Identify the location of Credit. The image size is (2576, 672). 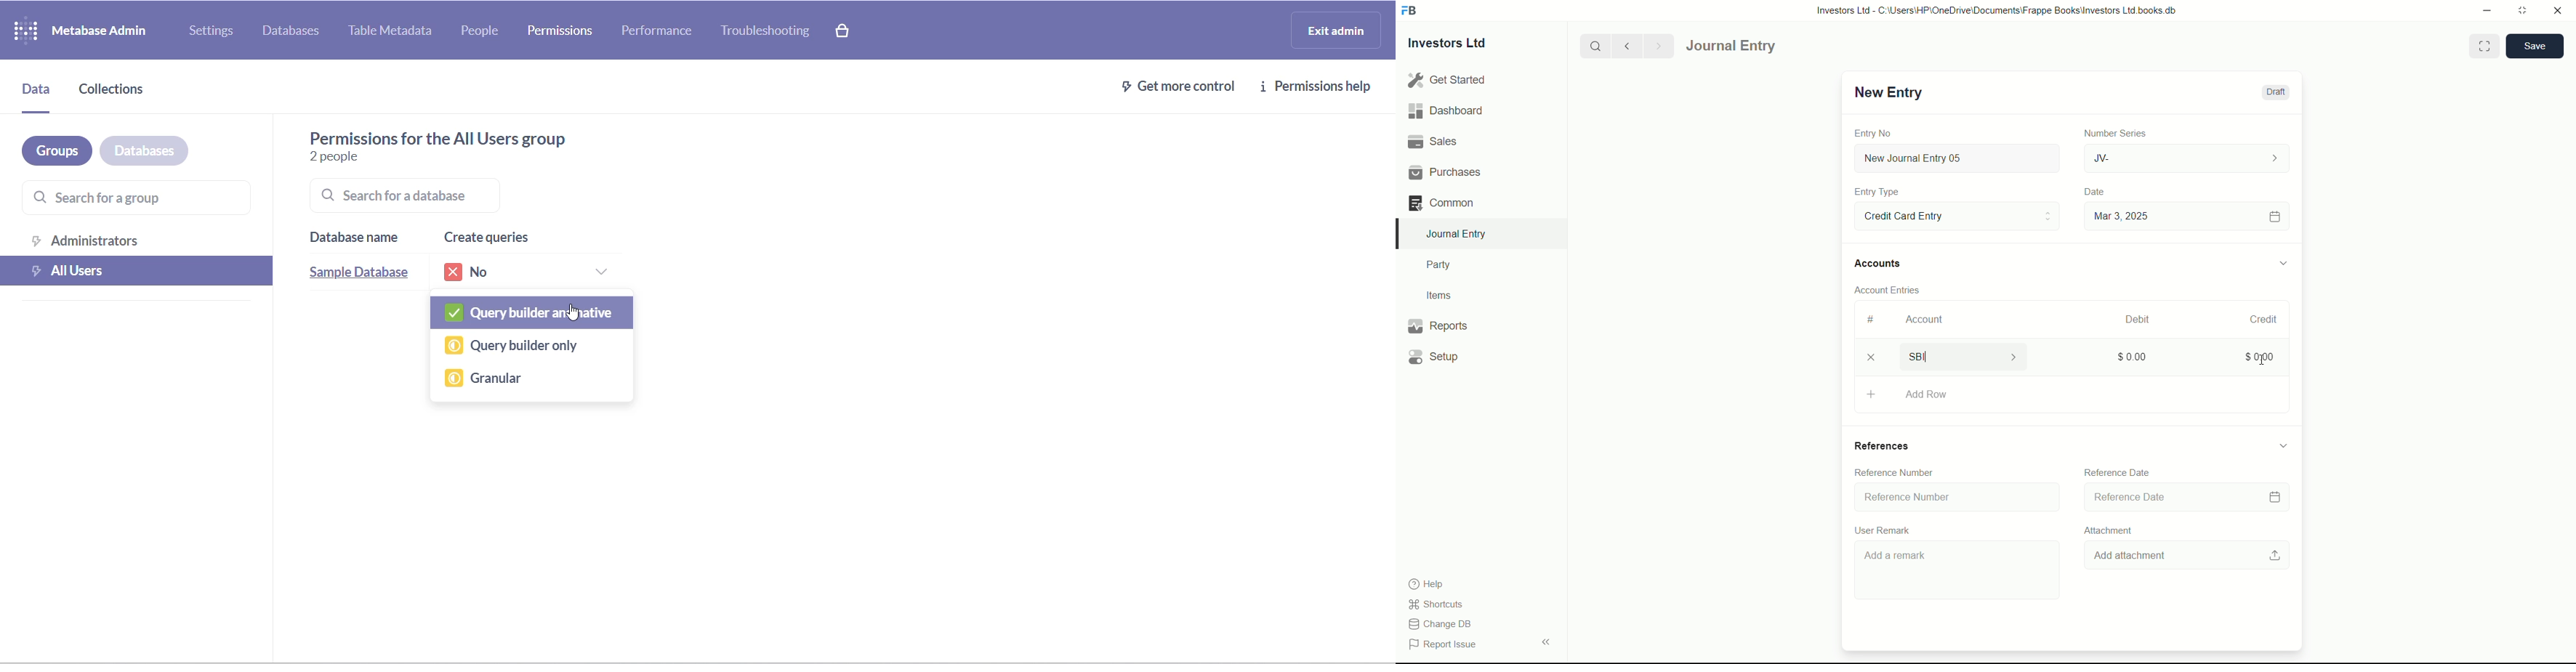
(2259, 320).